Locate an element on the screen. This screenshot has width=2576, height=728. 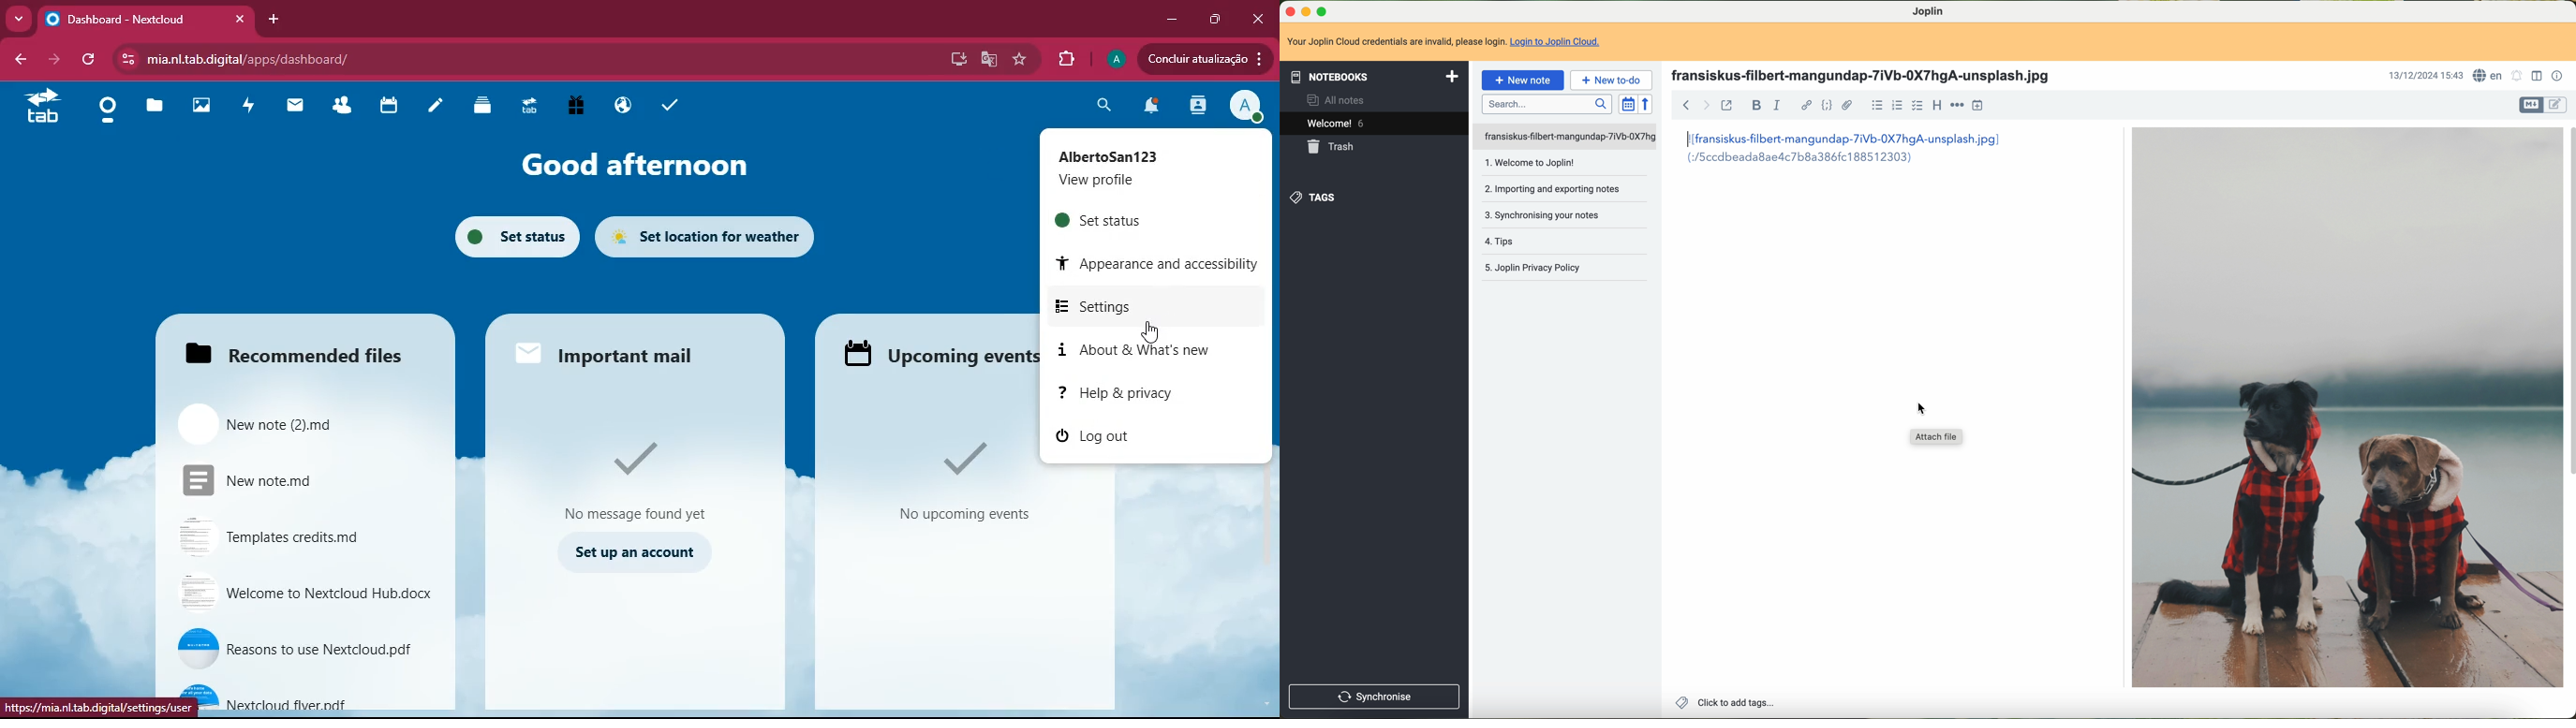
welcome is located at coordinates (1375, 124).